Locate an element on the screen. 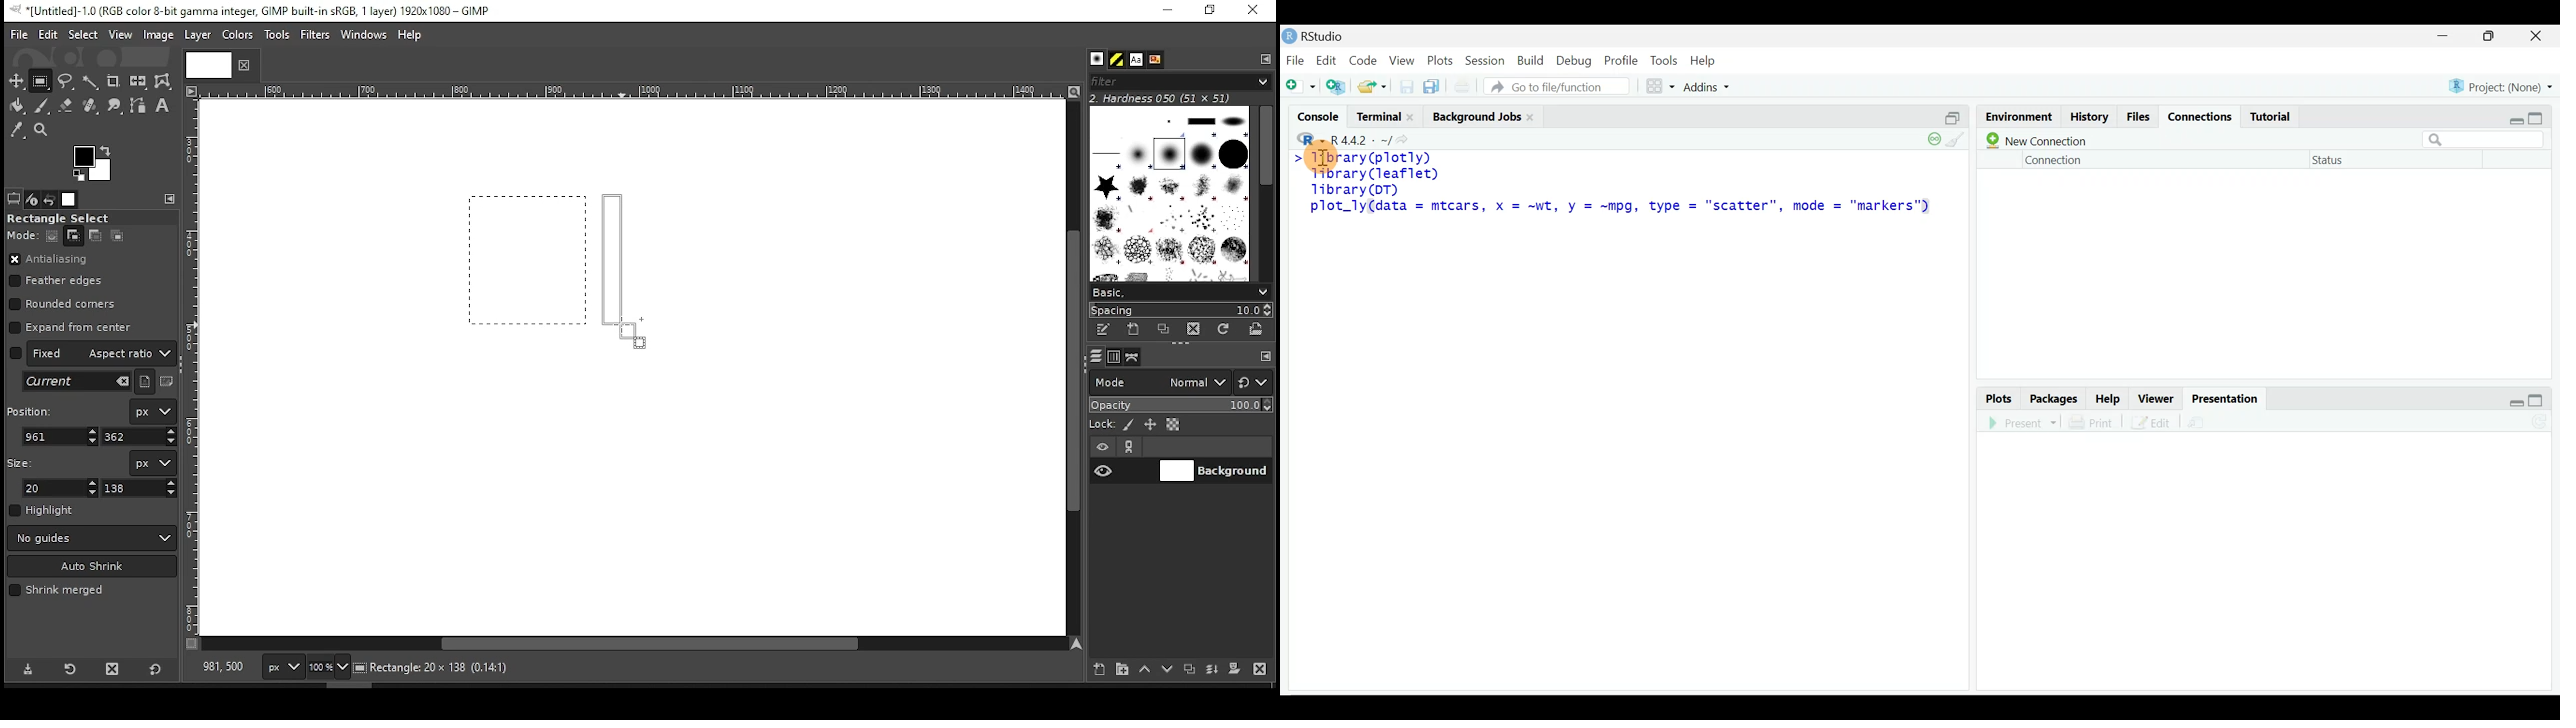  smudge tool is located at coordinates (116, 106).